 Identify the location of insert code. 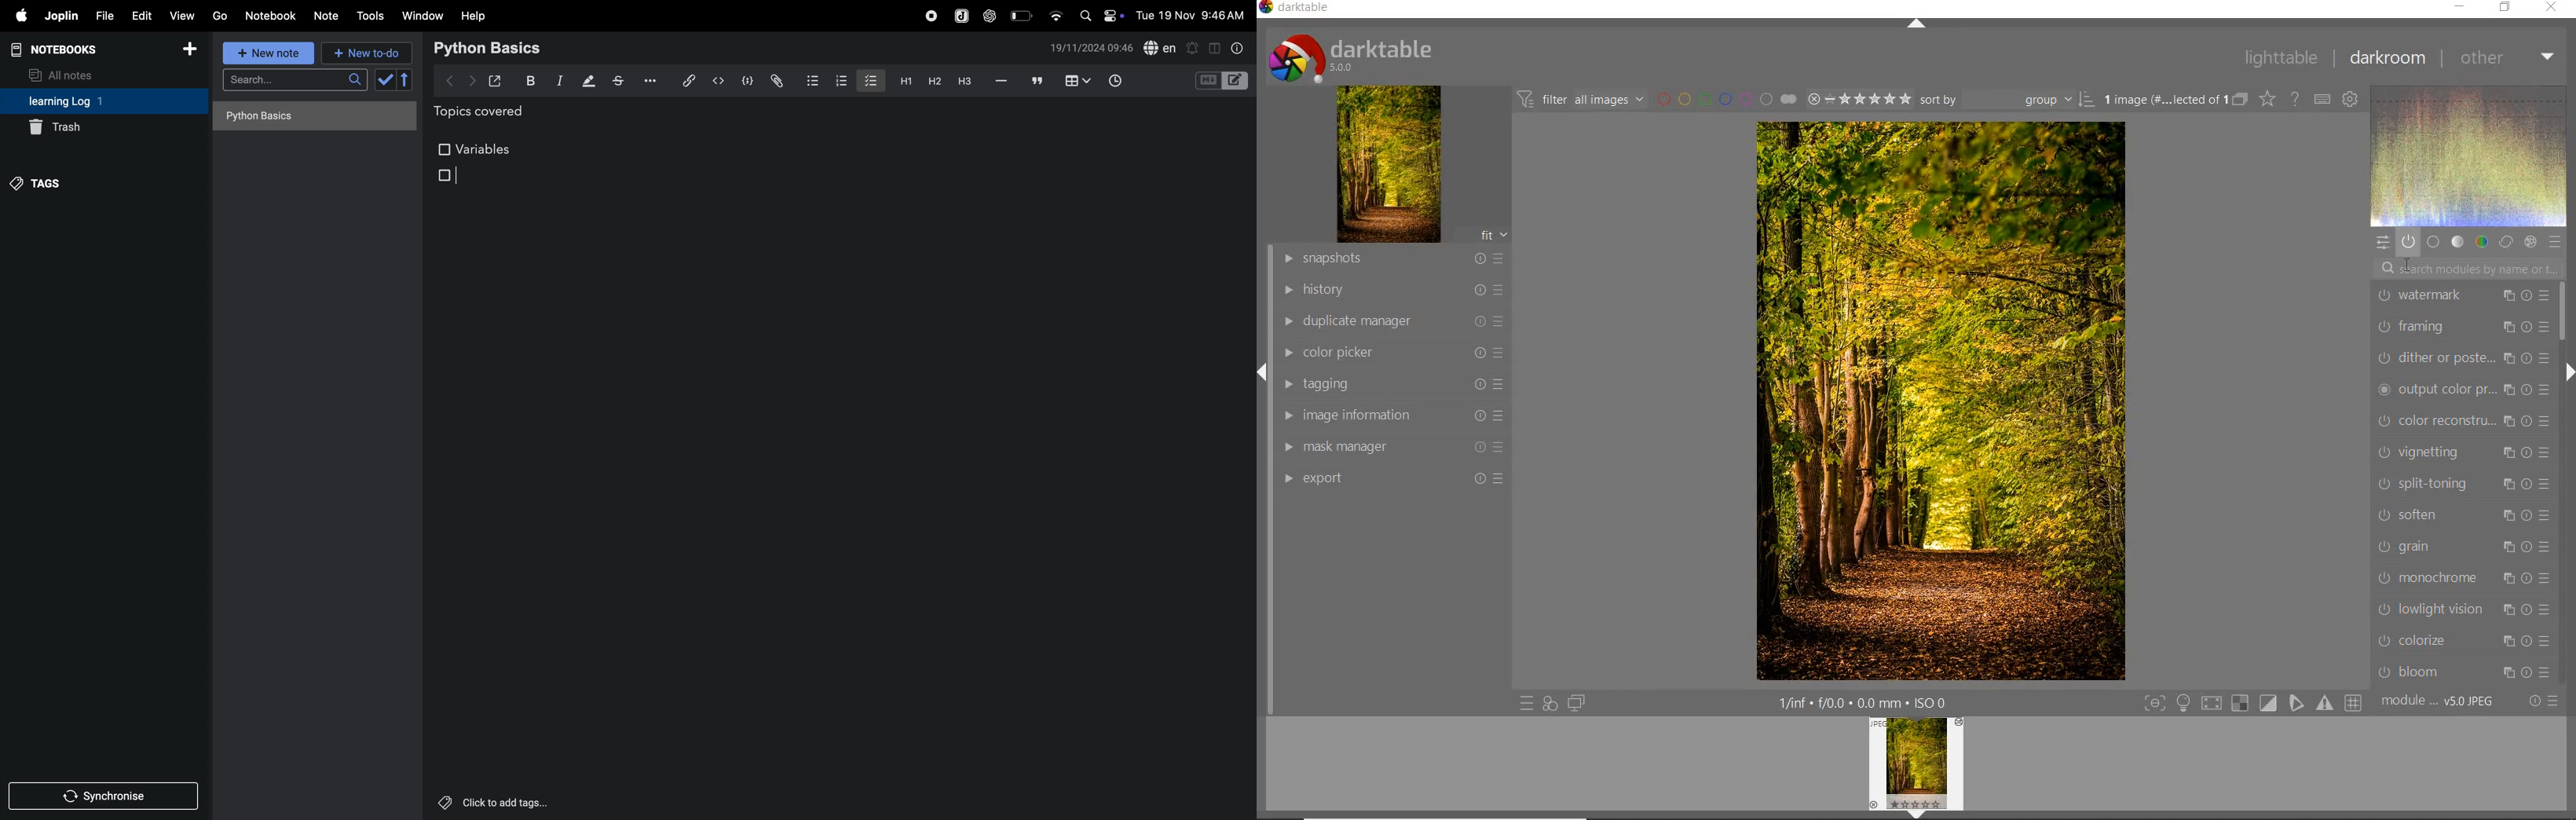
(719, 81).